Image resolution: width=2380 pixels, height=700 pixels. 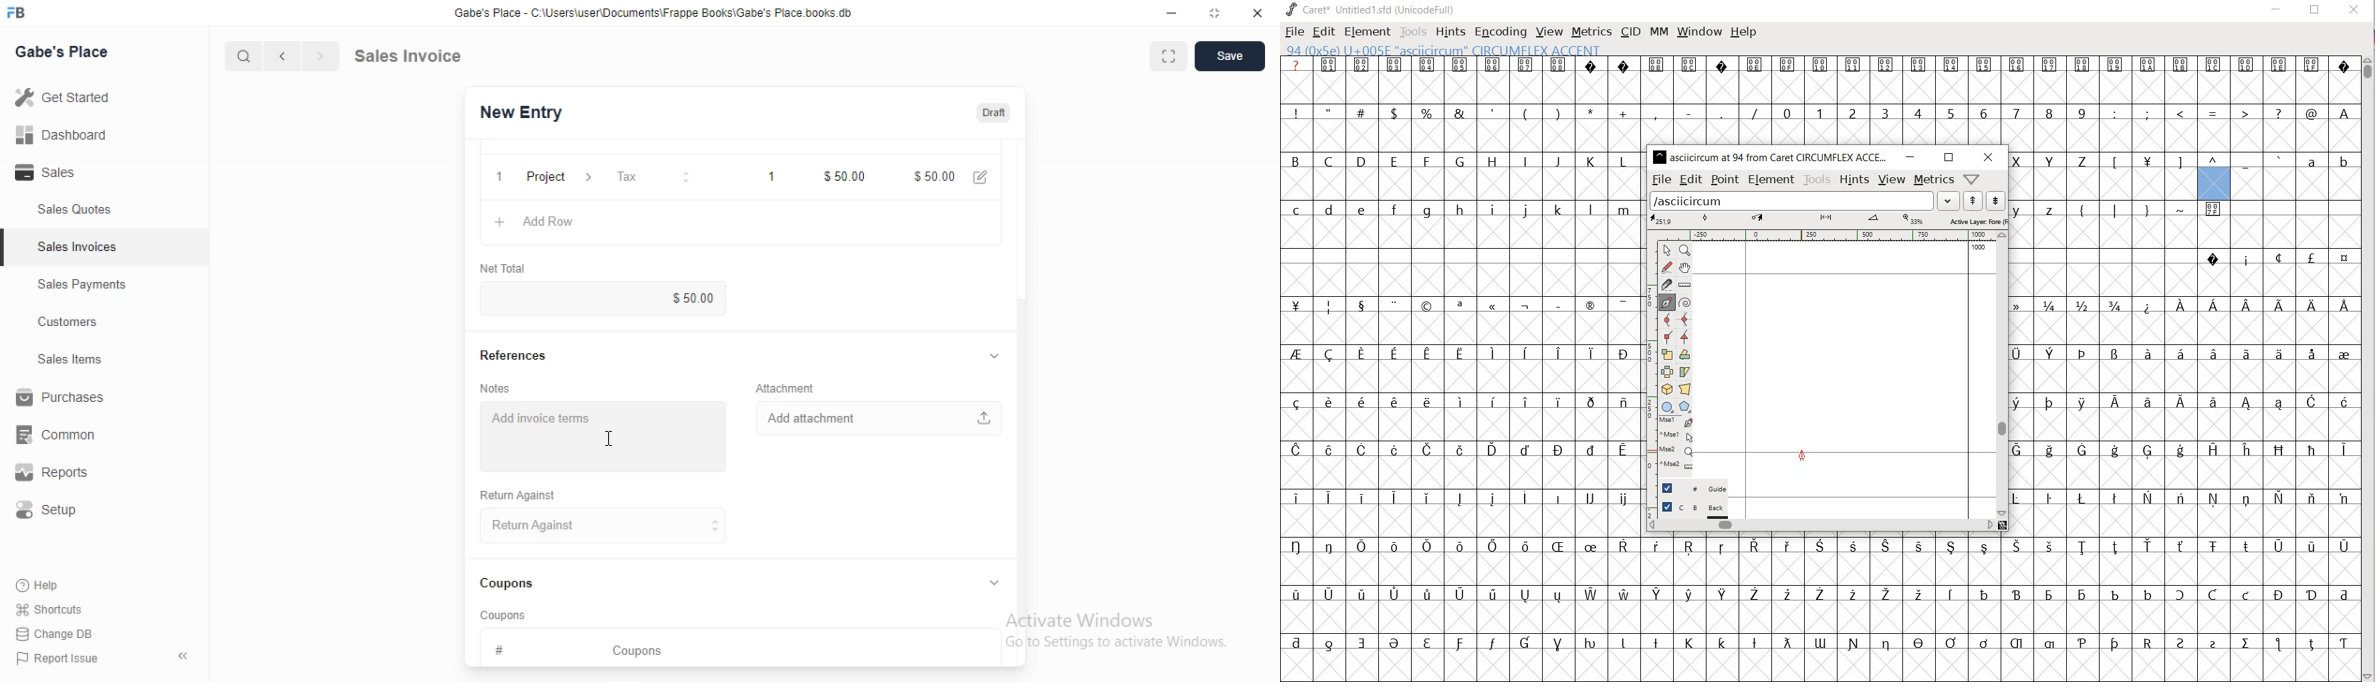 What do you see at coordinates (994, 584) in the screenshot?
I see `collapse/expand` at bounding box center [994, 584].